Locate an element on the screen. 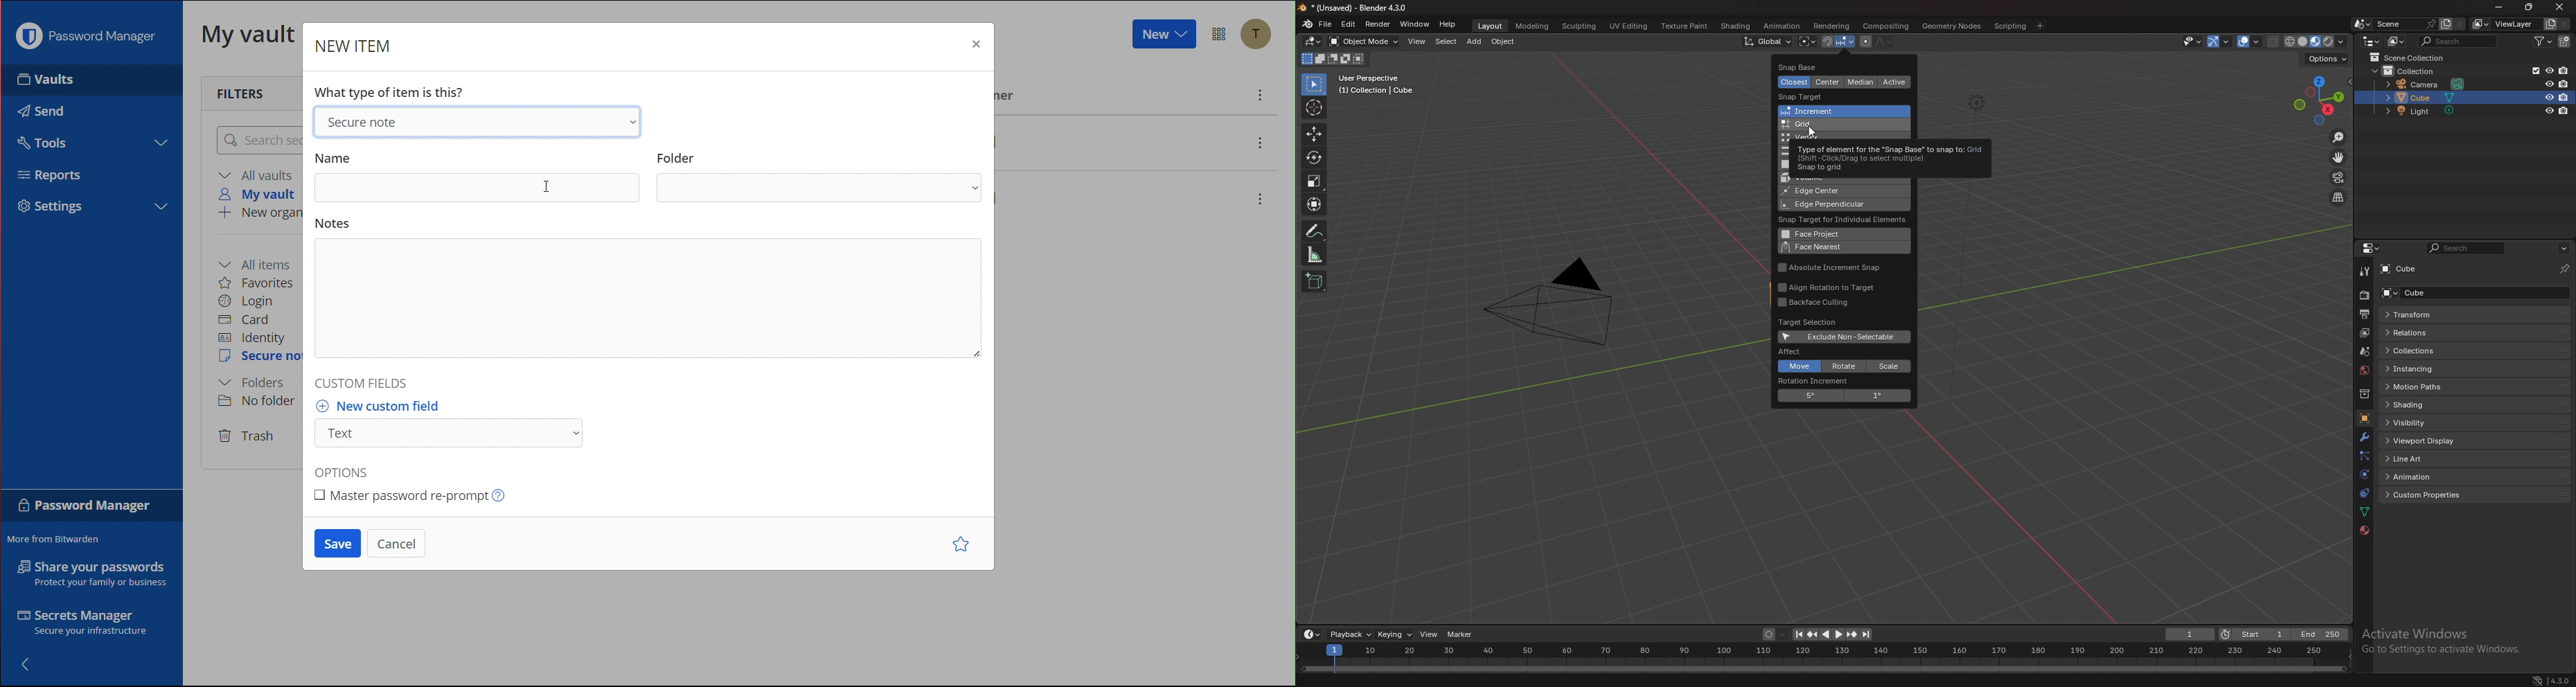 The image size is (2576, 700). viewport display is located at coordinates (2426, 440).